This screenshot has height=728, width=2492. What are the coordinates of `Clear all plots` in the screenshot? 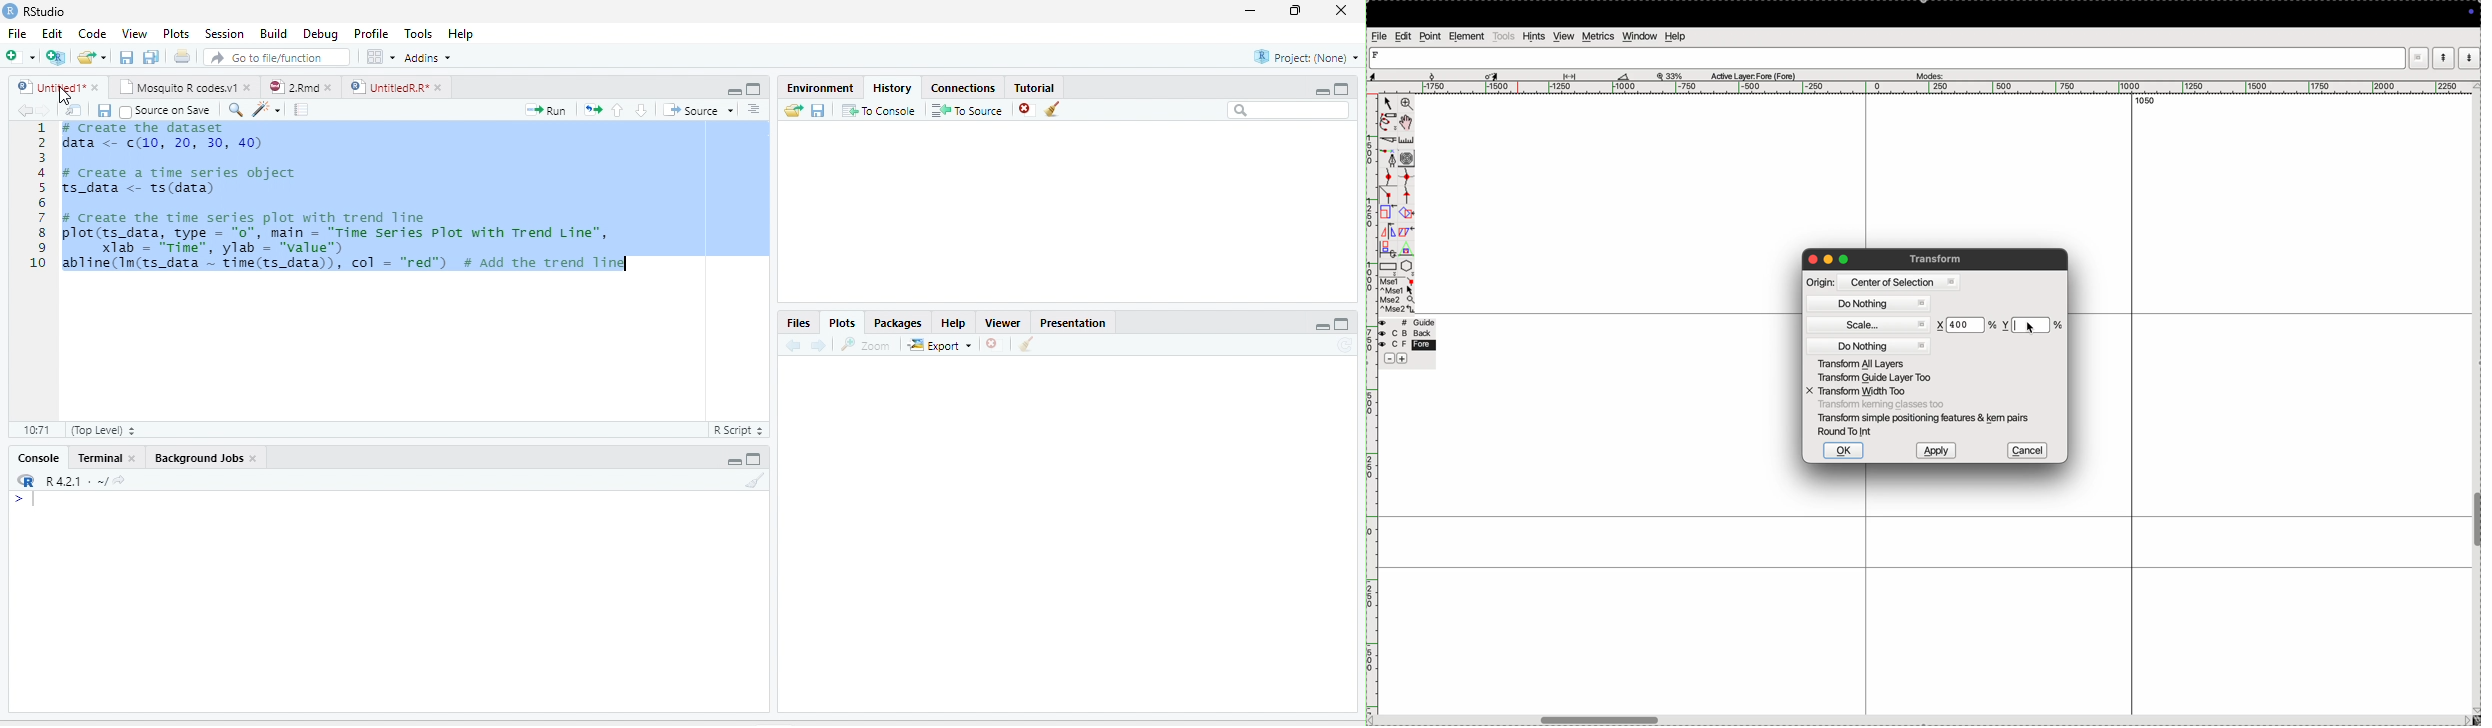 It's located at (1027, 344).